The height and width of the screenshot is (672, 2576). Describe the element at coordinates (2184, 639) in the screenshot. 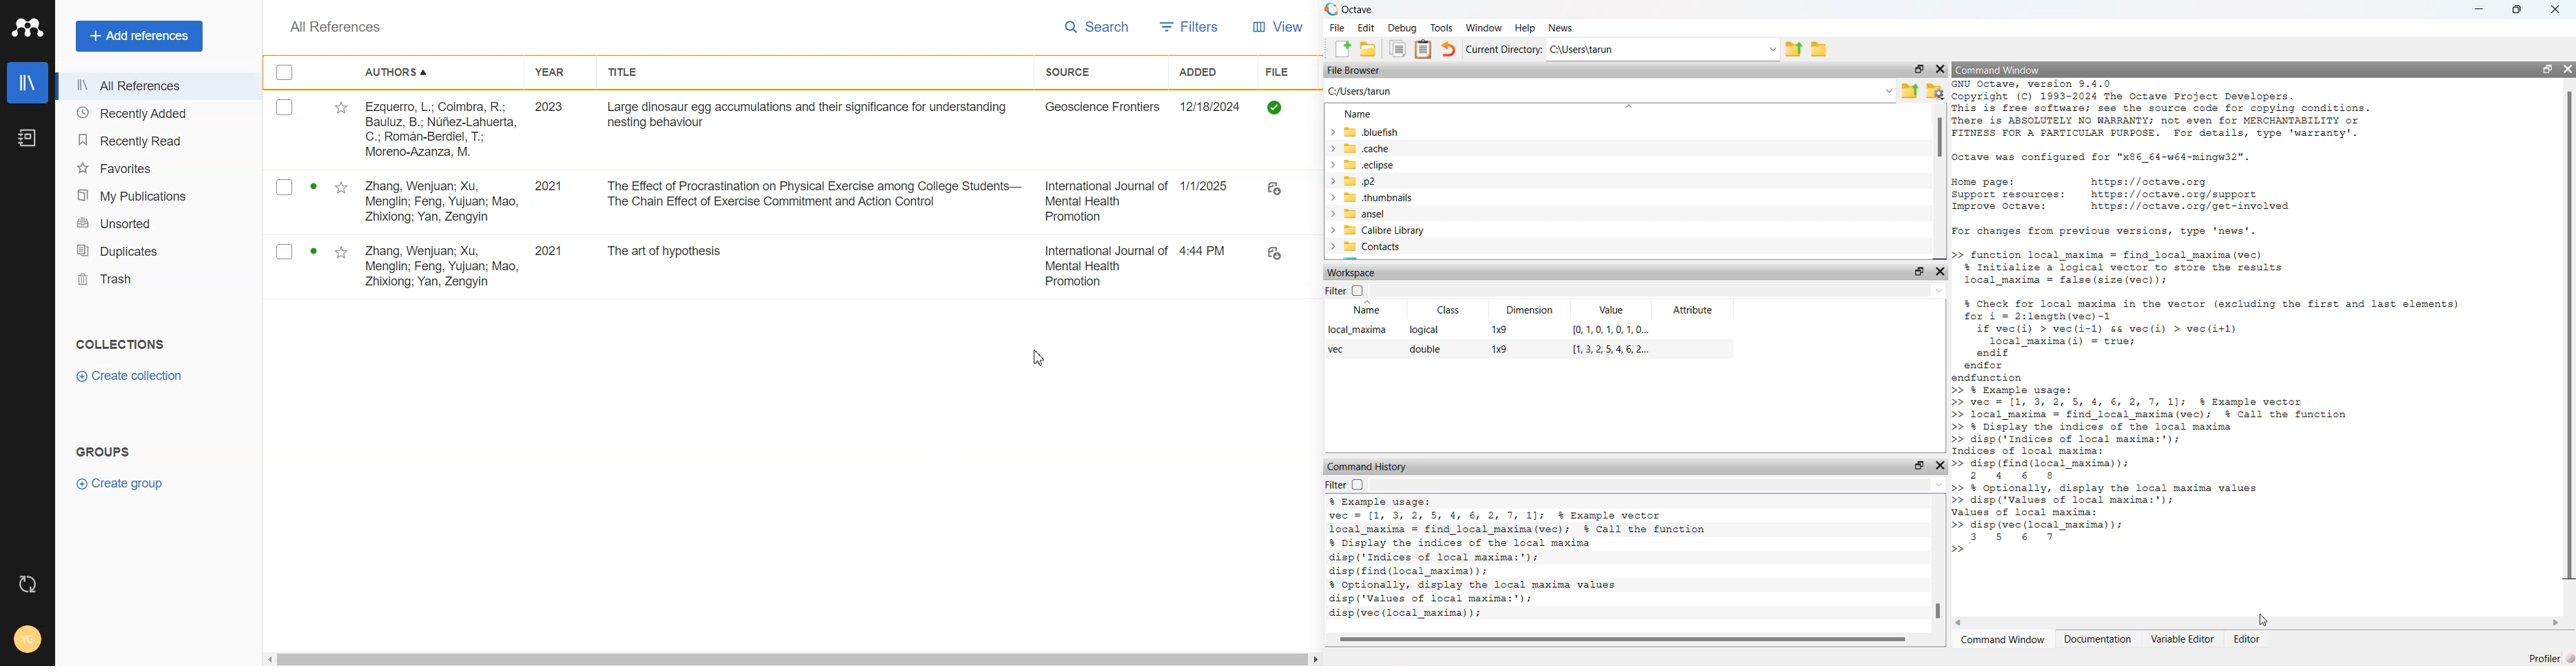

I see `Variable Editor` at that location.